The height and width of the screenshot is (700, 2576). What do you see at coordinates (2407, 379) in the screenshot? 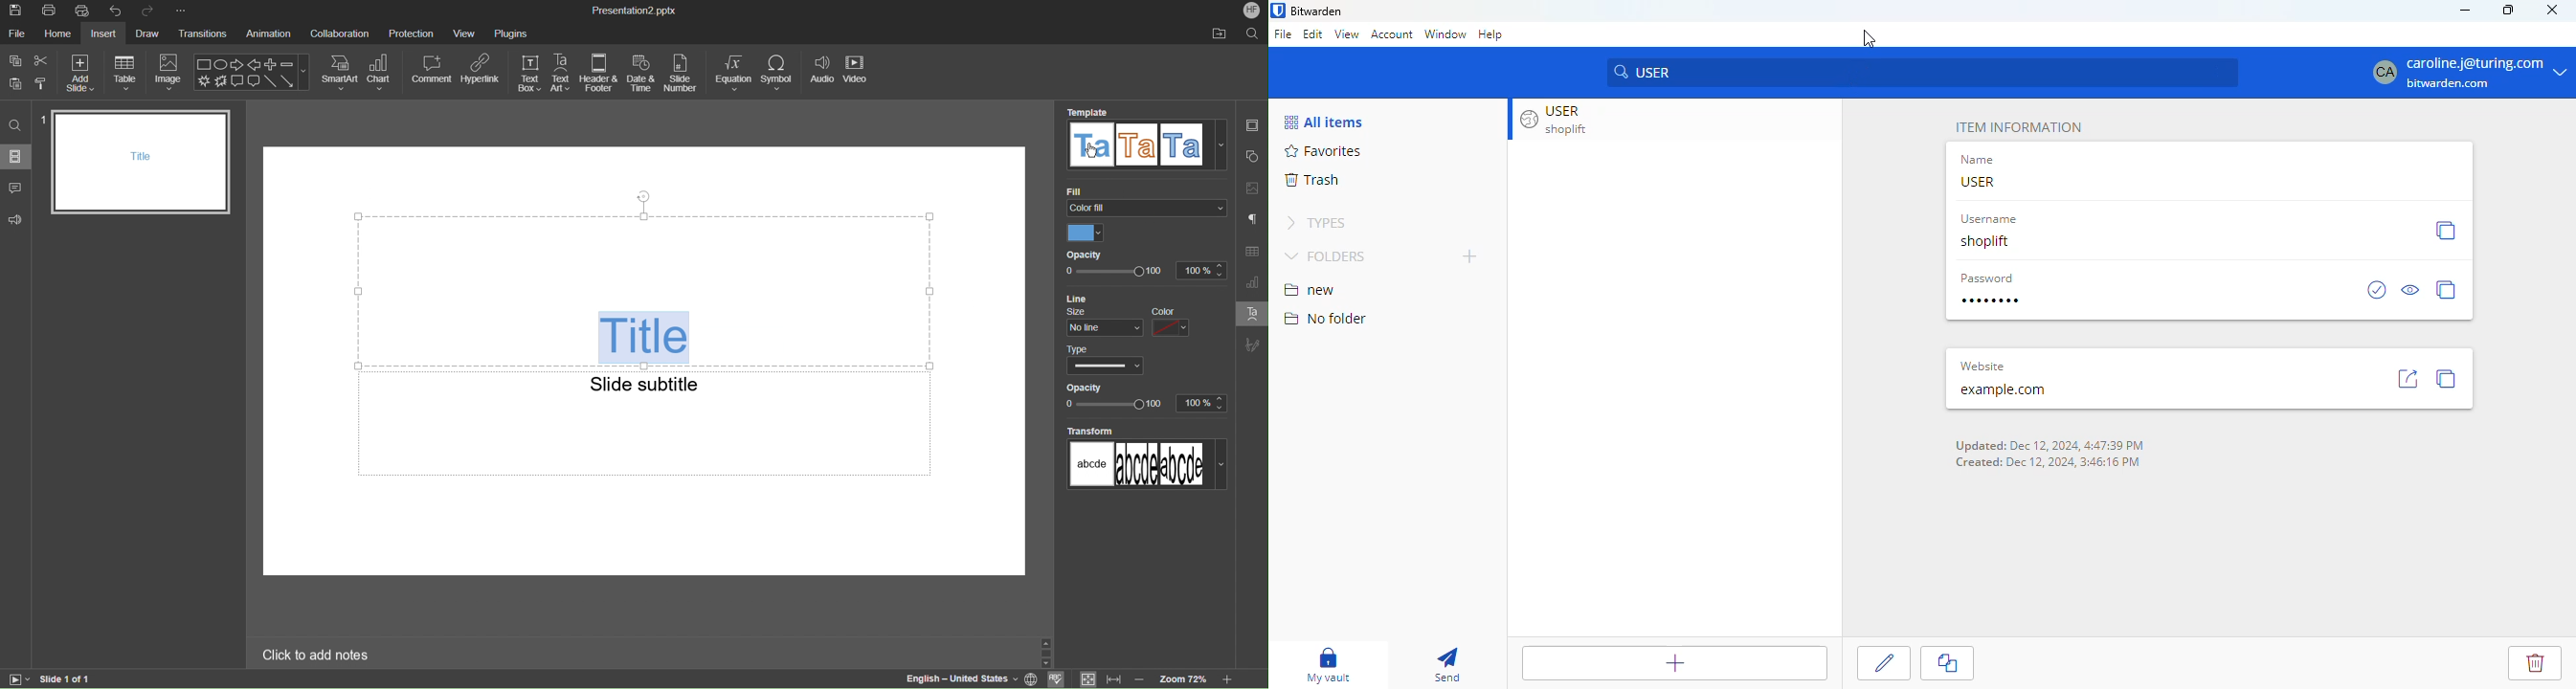
I see `go to site` at bounding box center [2407, 379].